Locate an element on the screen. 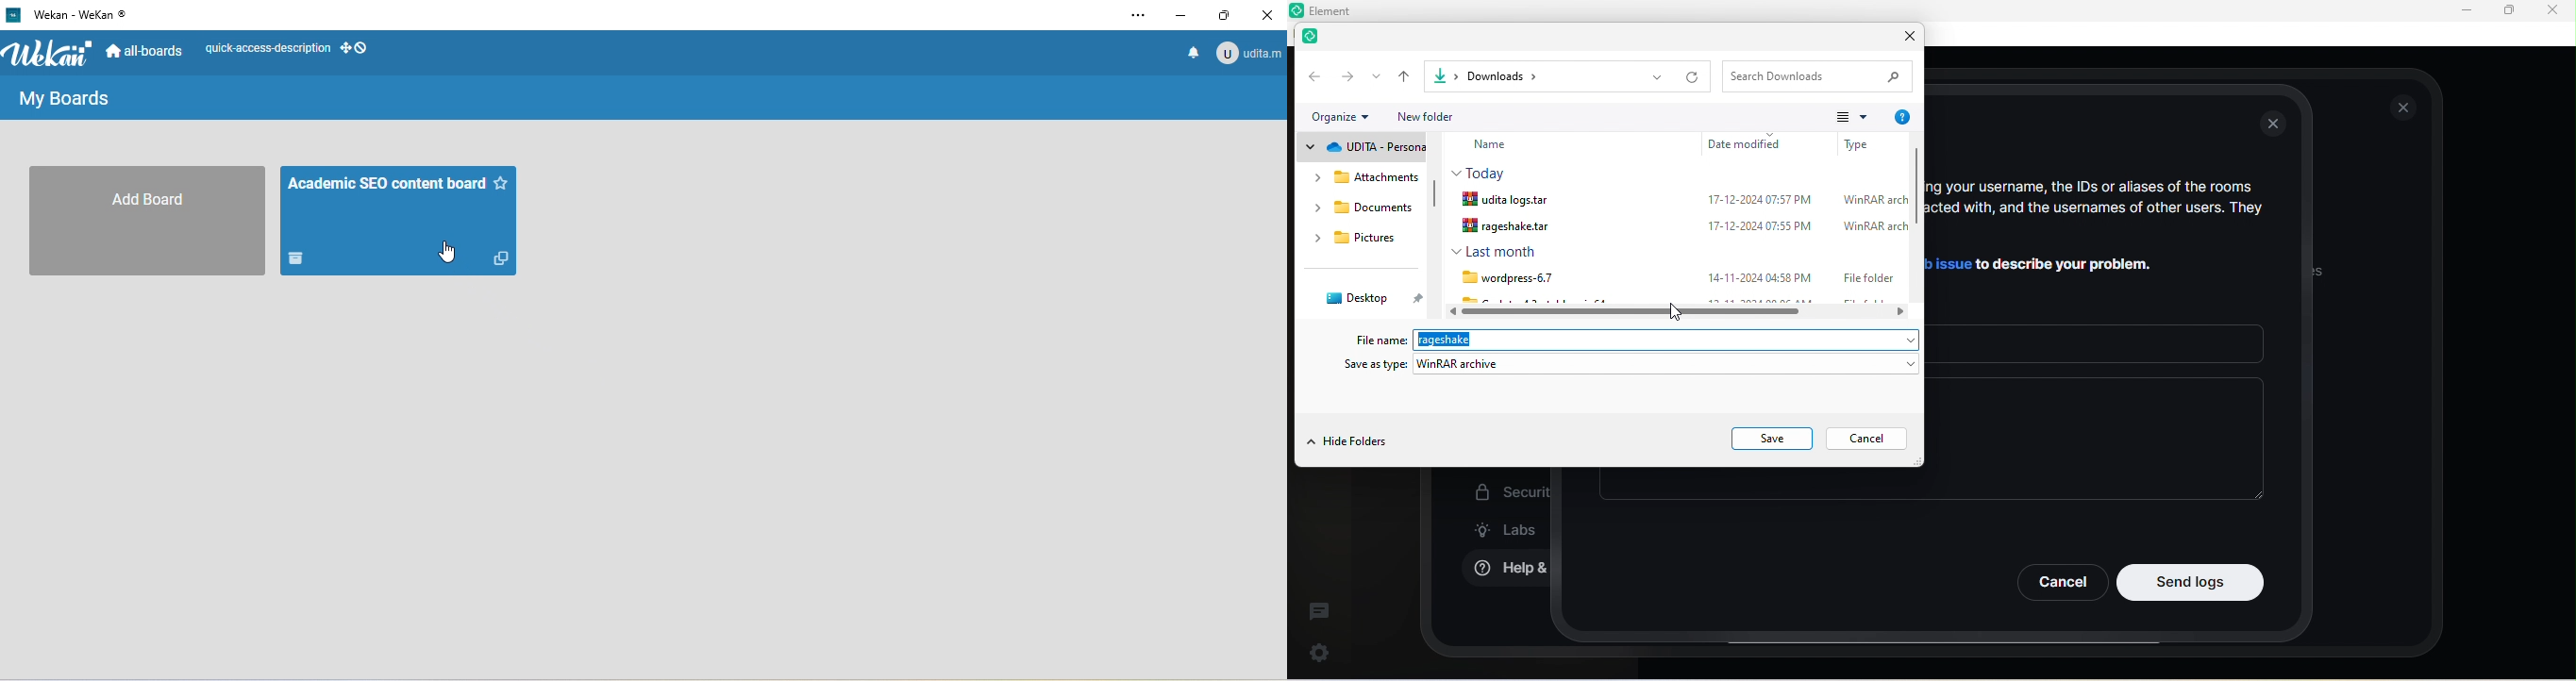  thread is located at coordinates (1319, 610).